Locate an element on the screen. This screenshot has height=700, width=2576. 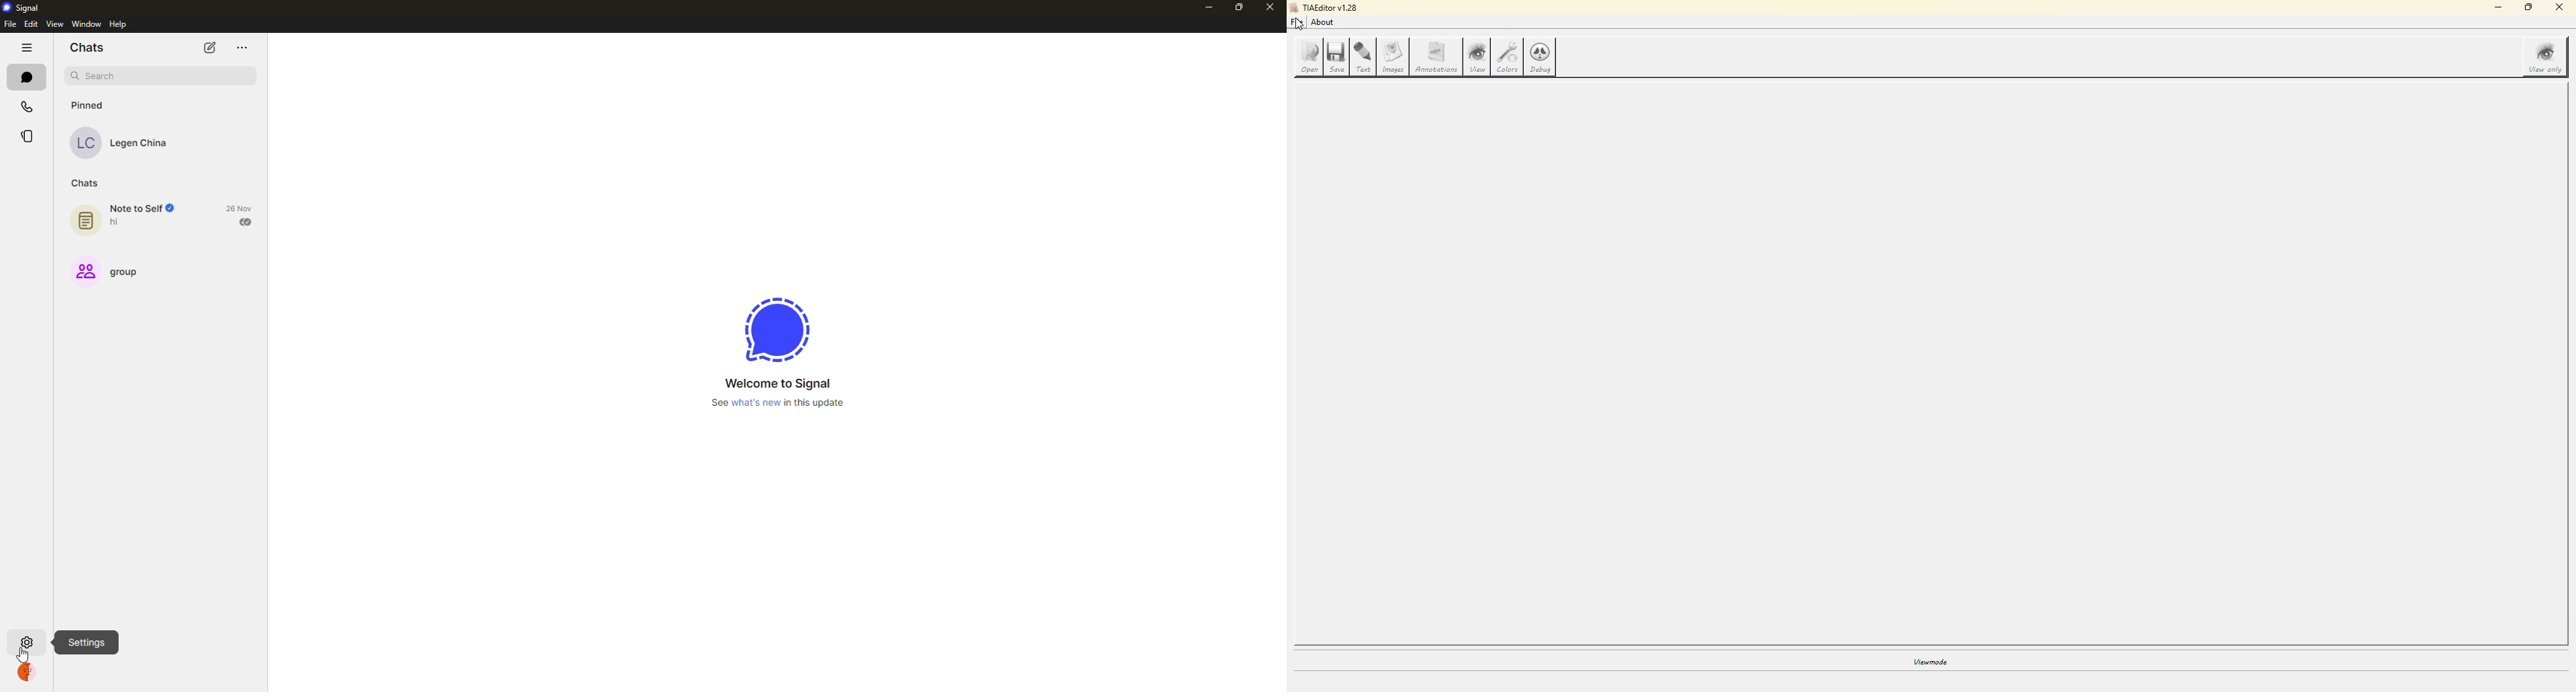
note to self is located at coordinates (125, 218).